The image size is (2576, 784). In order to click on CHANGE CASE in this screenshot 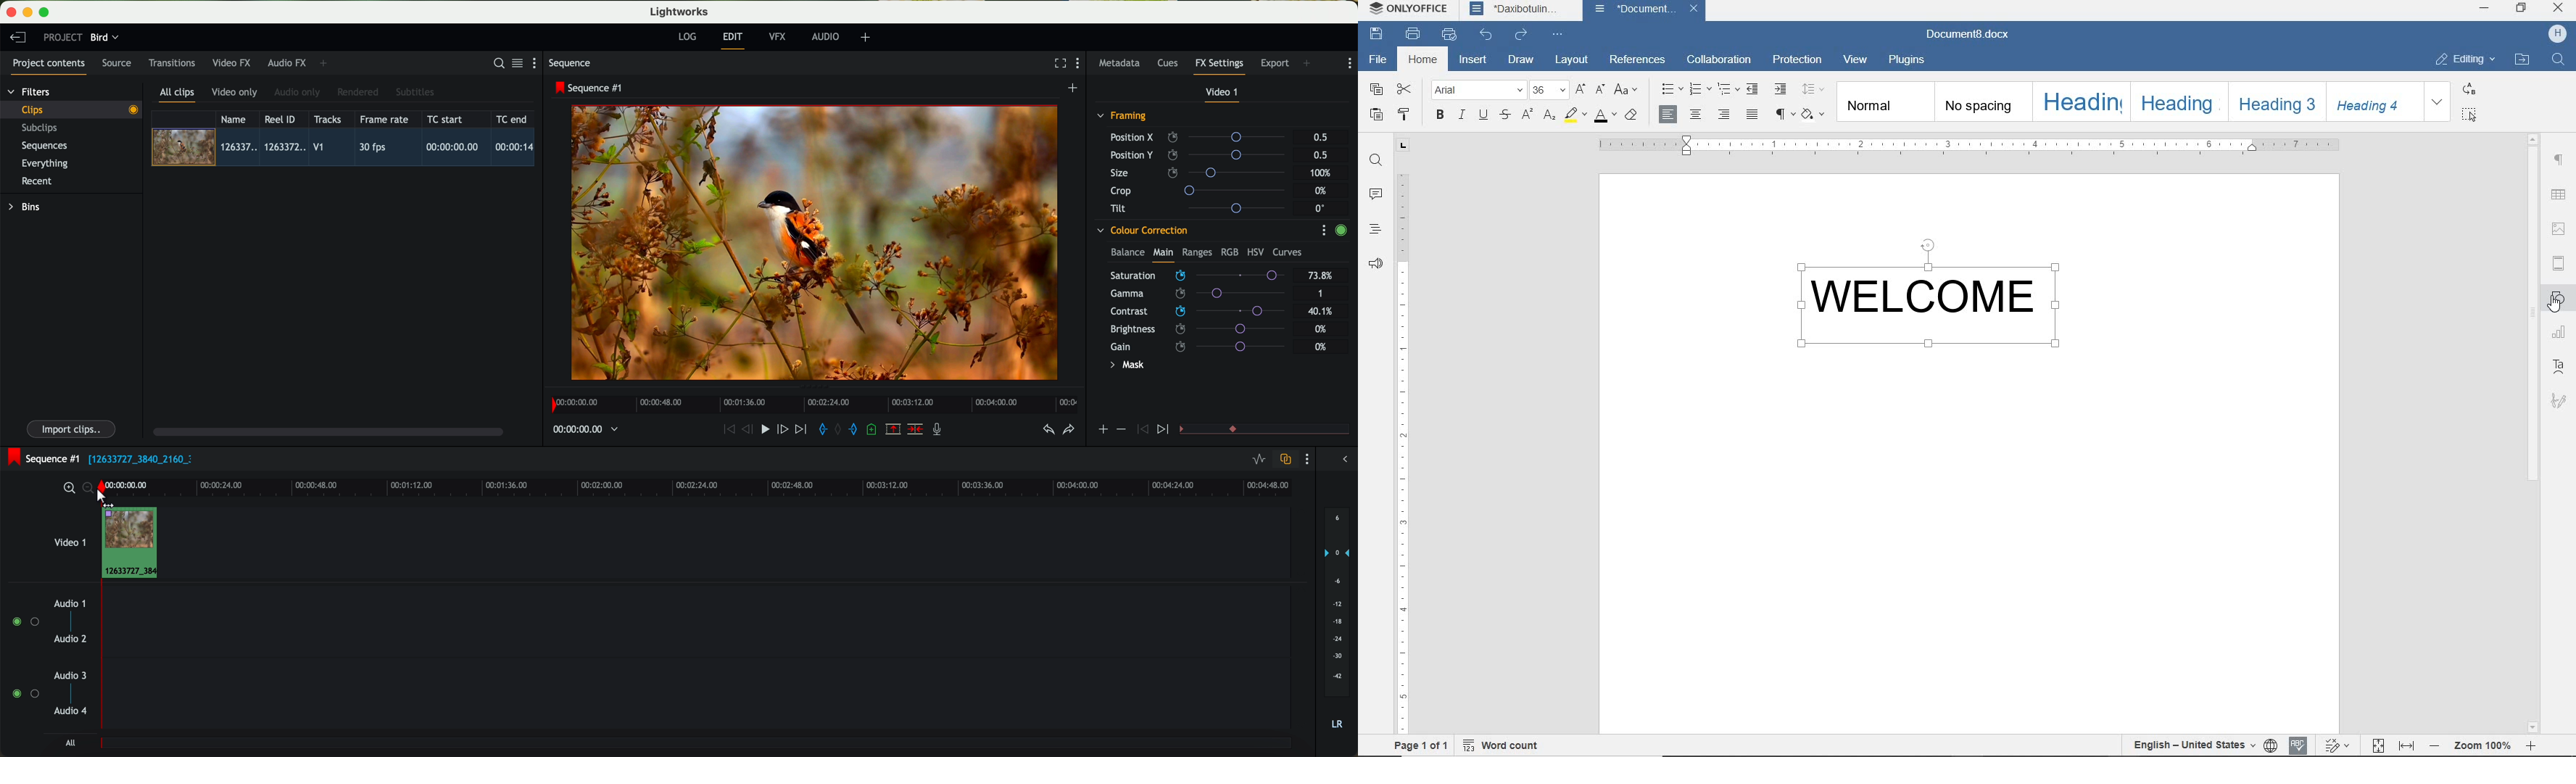, I will do `click(1627, 90)`.